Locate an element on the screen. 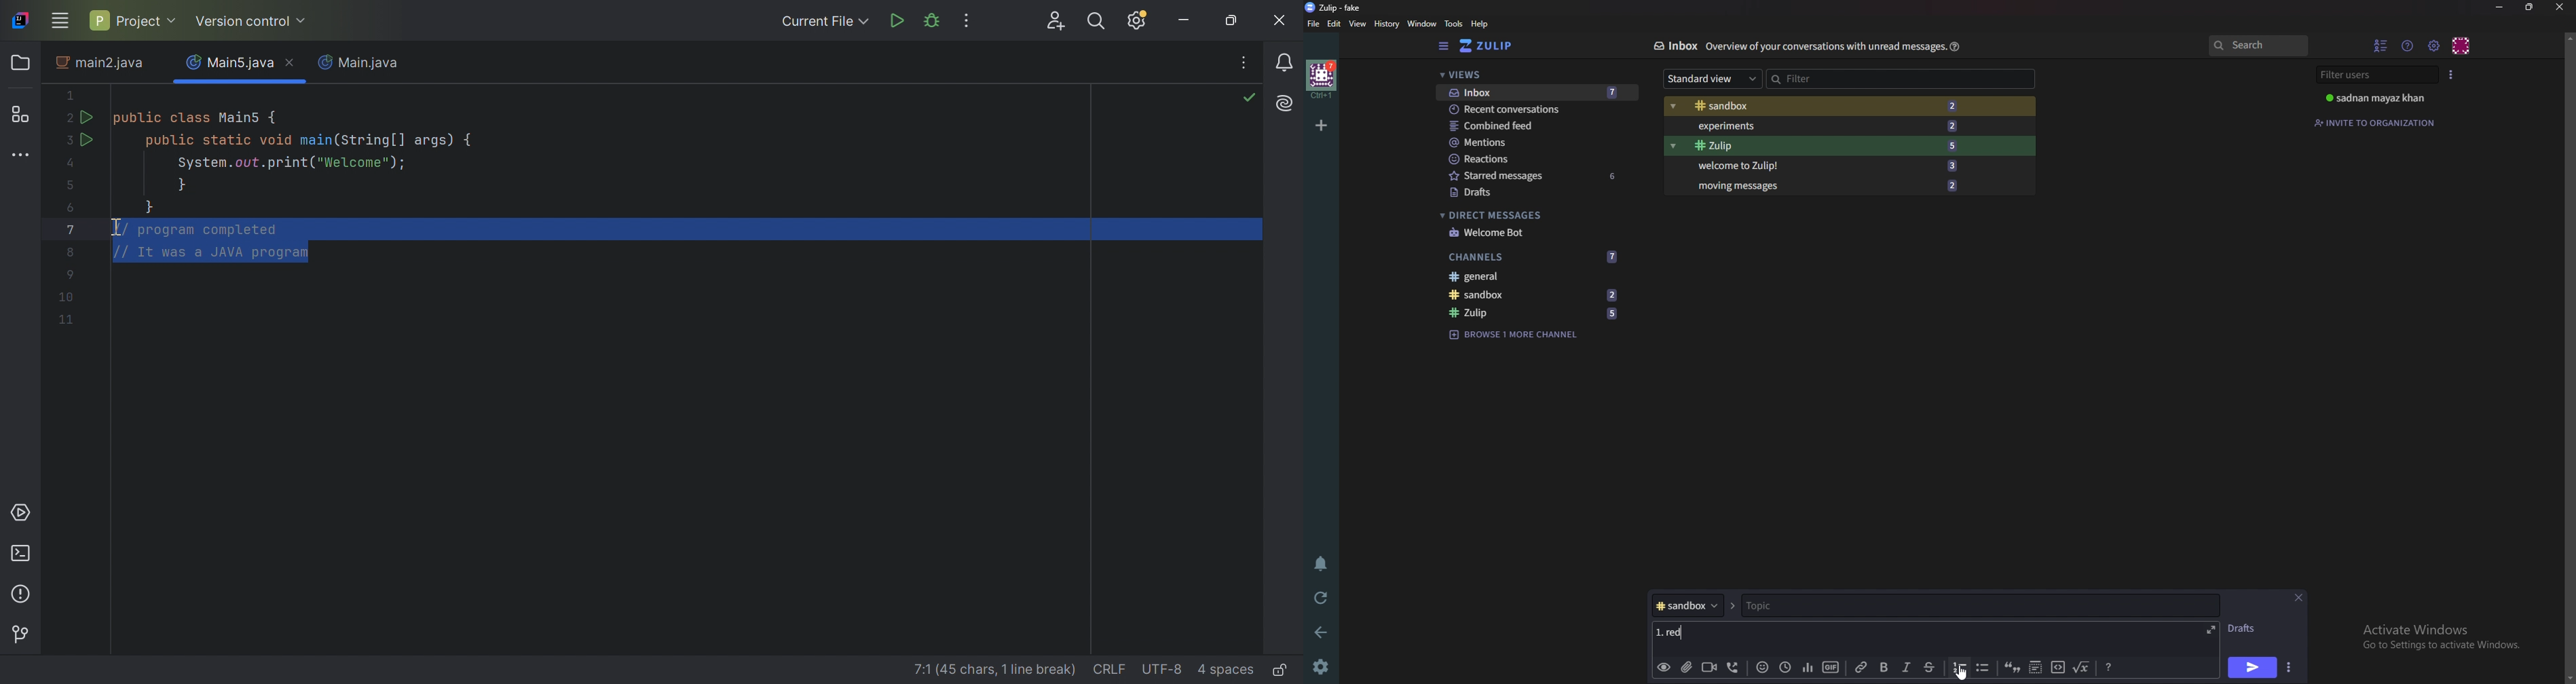 The width and height of the screenshot is (2576, 700). Channels is located at coordinates (1536, 255).